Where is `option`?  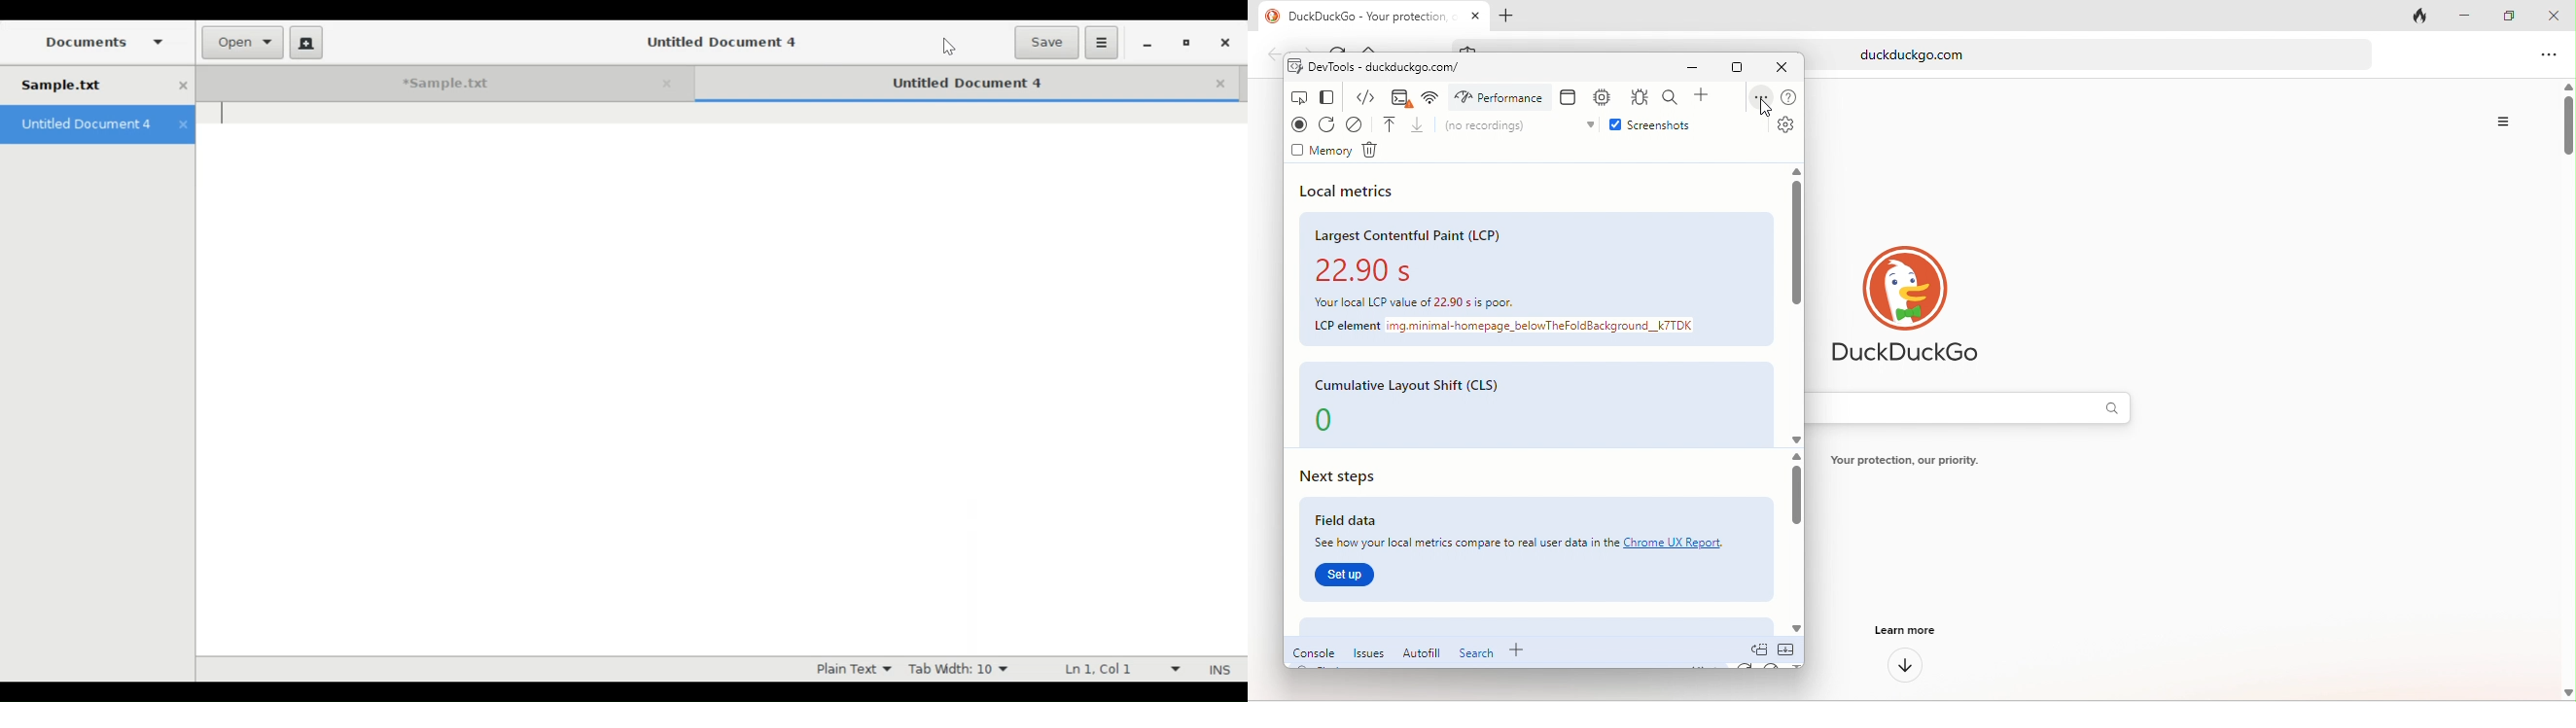
option is located at coordinates (2549, 57).